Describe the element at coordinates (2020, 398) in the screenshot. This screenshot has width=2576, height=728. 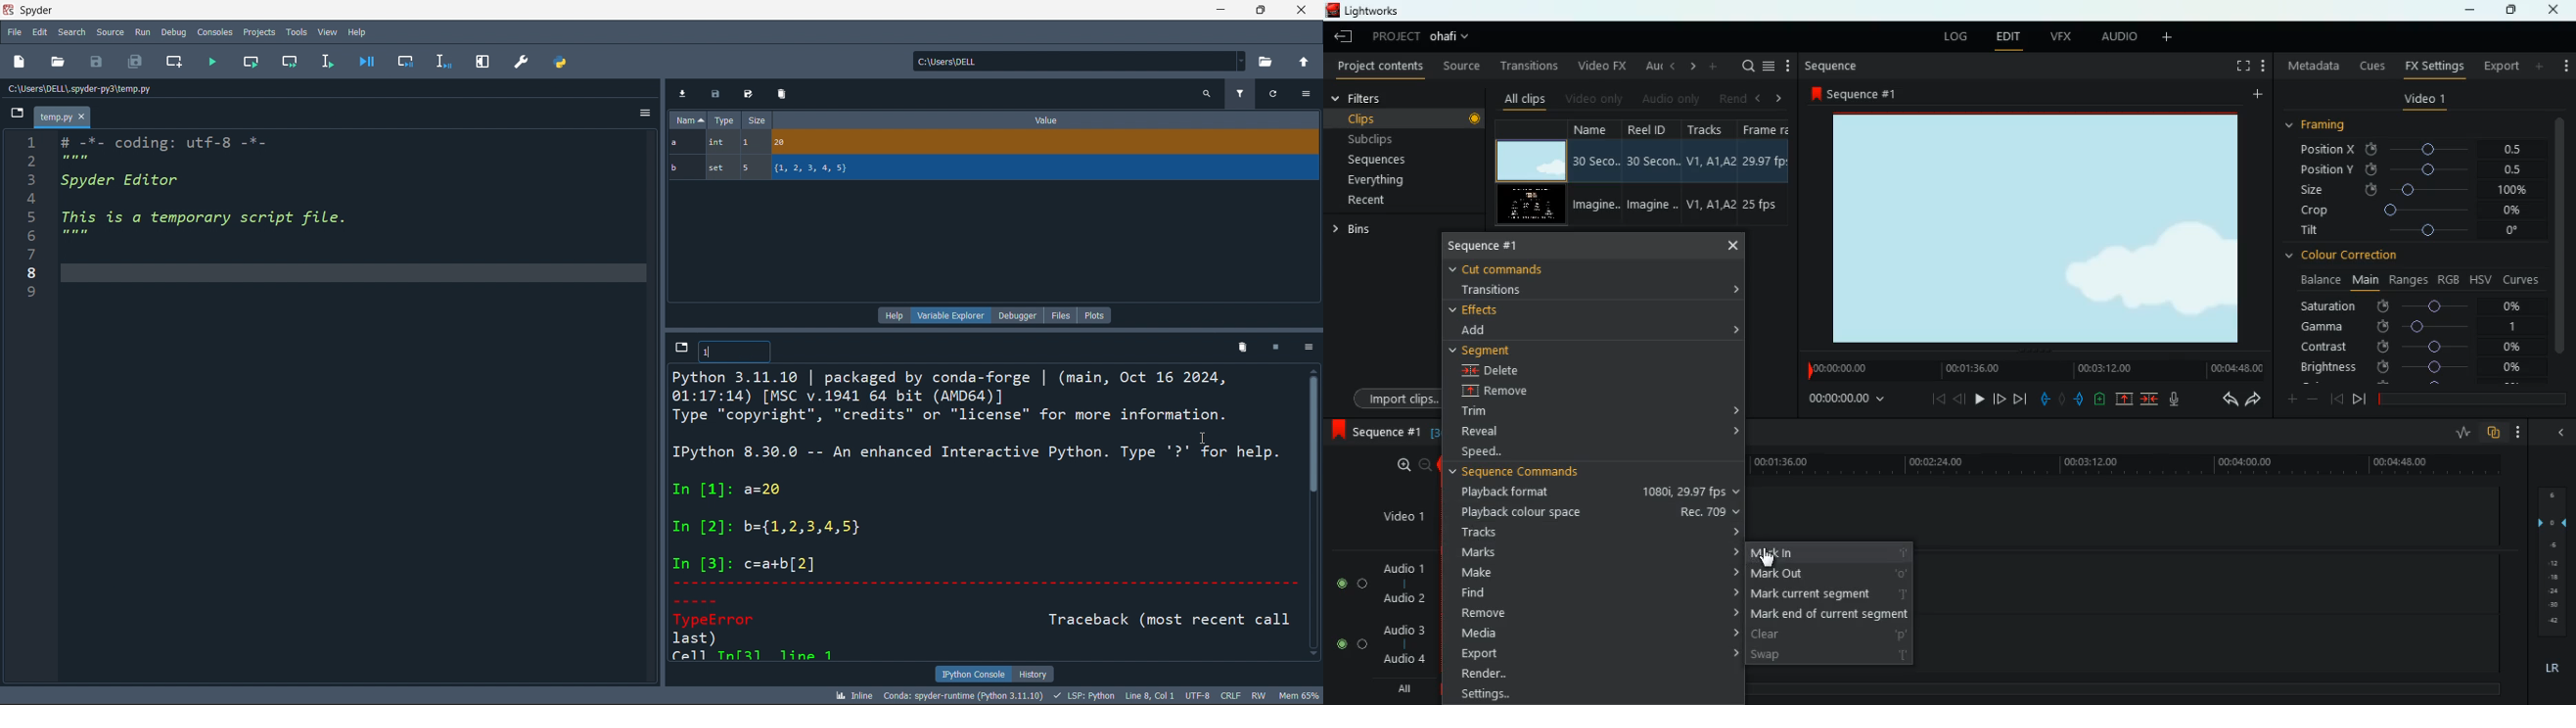
I see `end` at that location.